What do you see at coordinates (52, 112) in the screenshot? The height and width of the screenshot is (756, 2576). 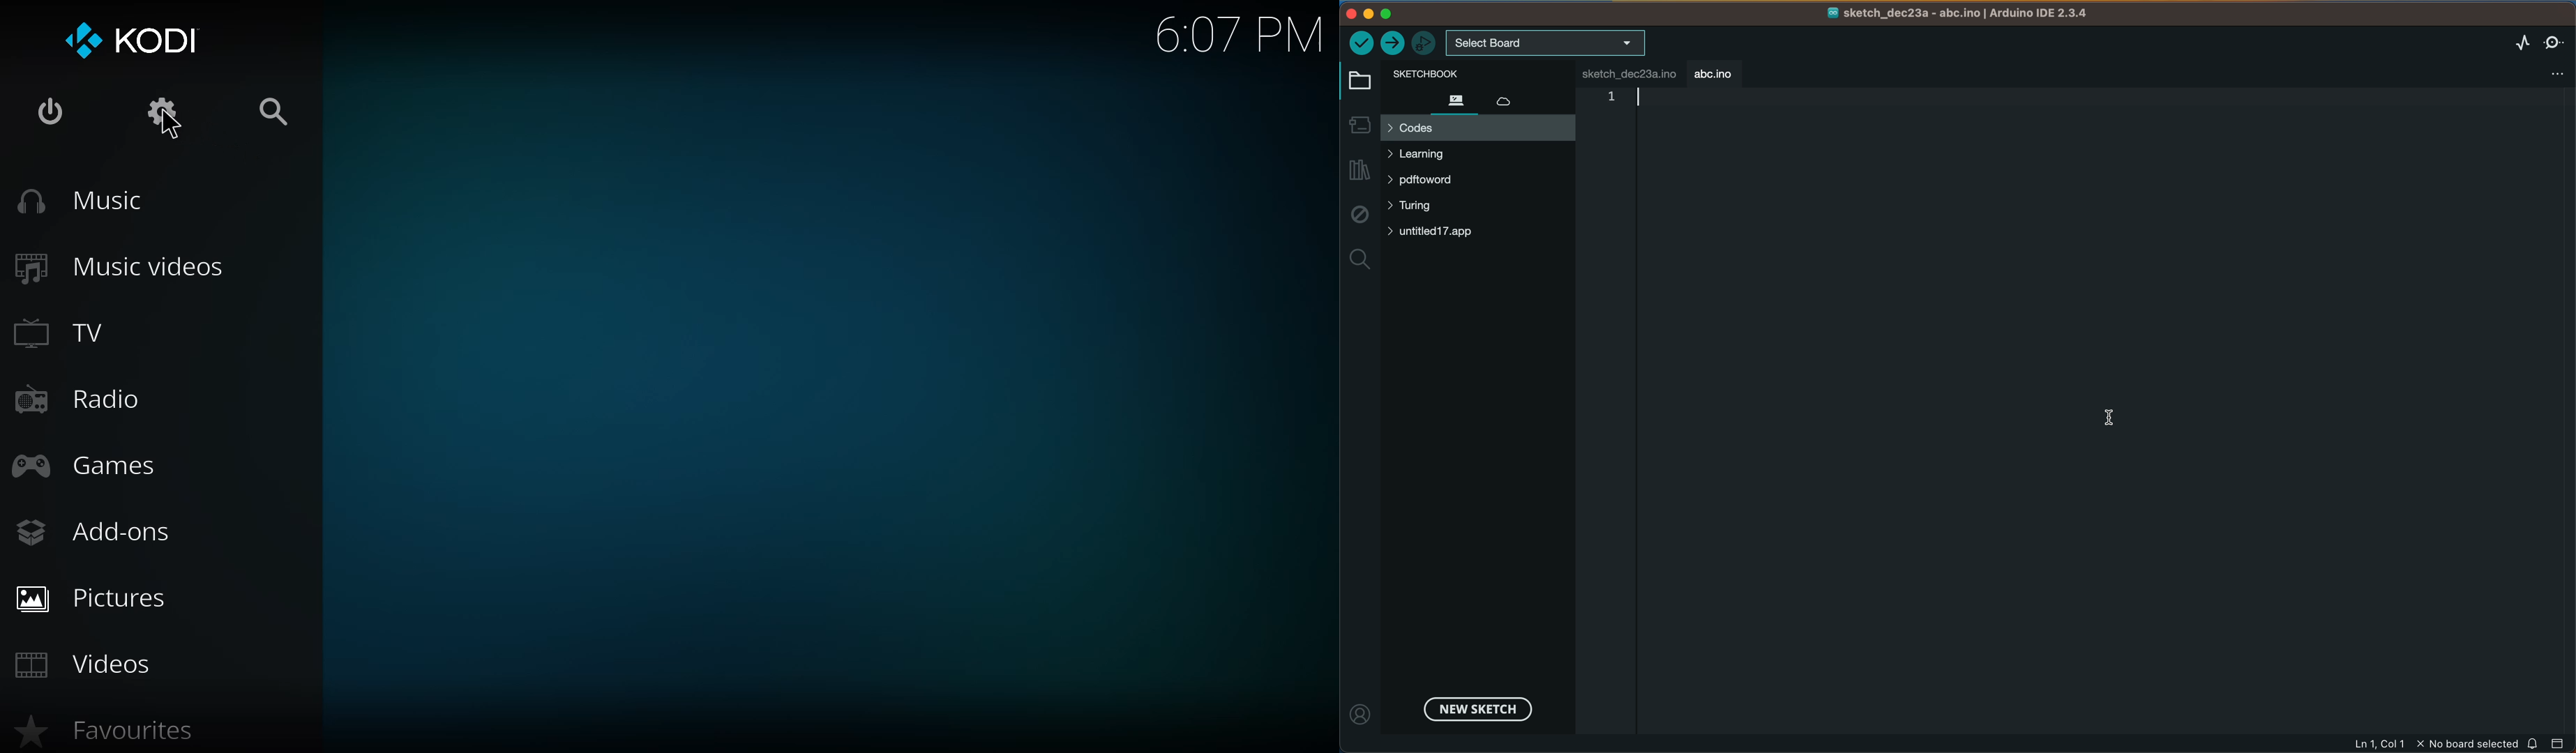 I see `power` at bounding box center [52, 112].